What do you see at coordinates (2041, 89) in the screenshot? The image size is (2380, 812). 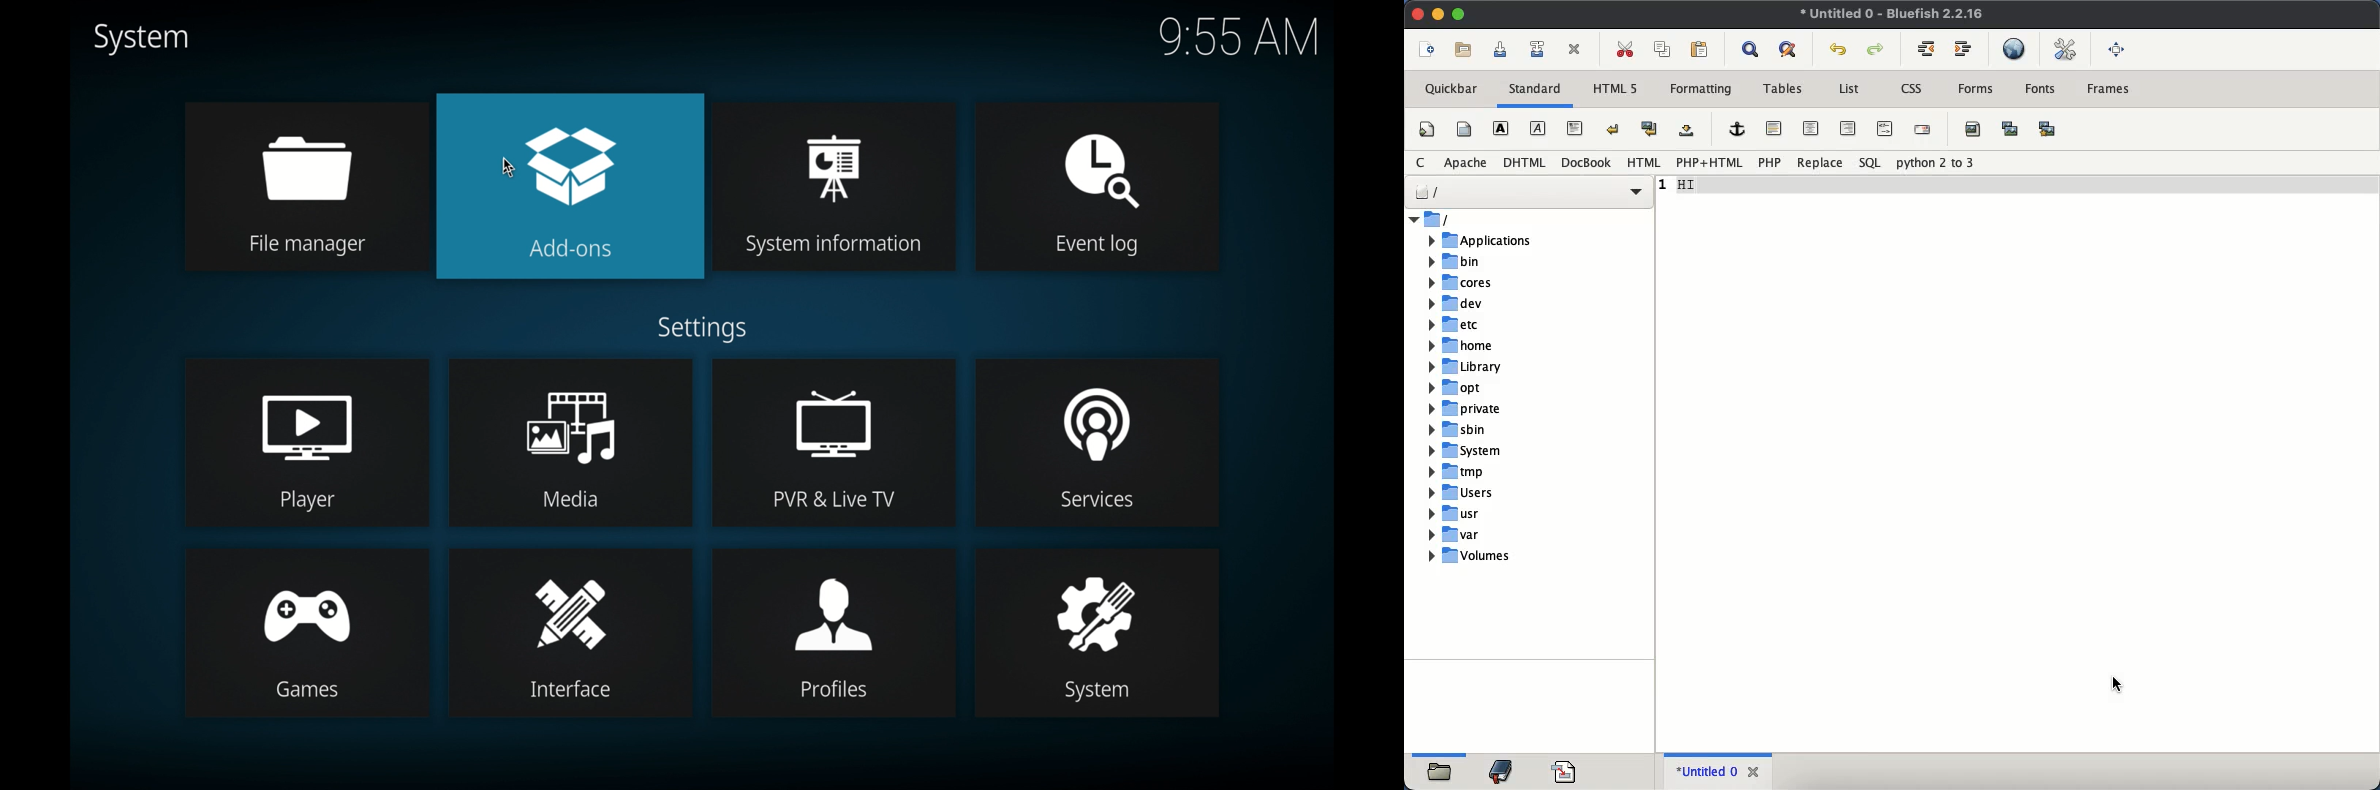 I see `fonts` at bounding box center [2041, 89].